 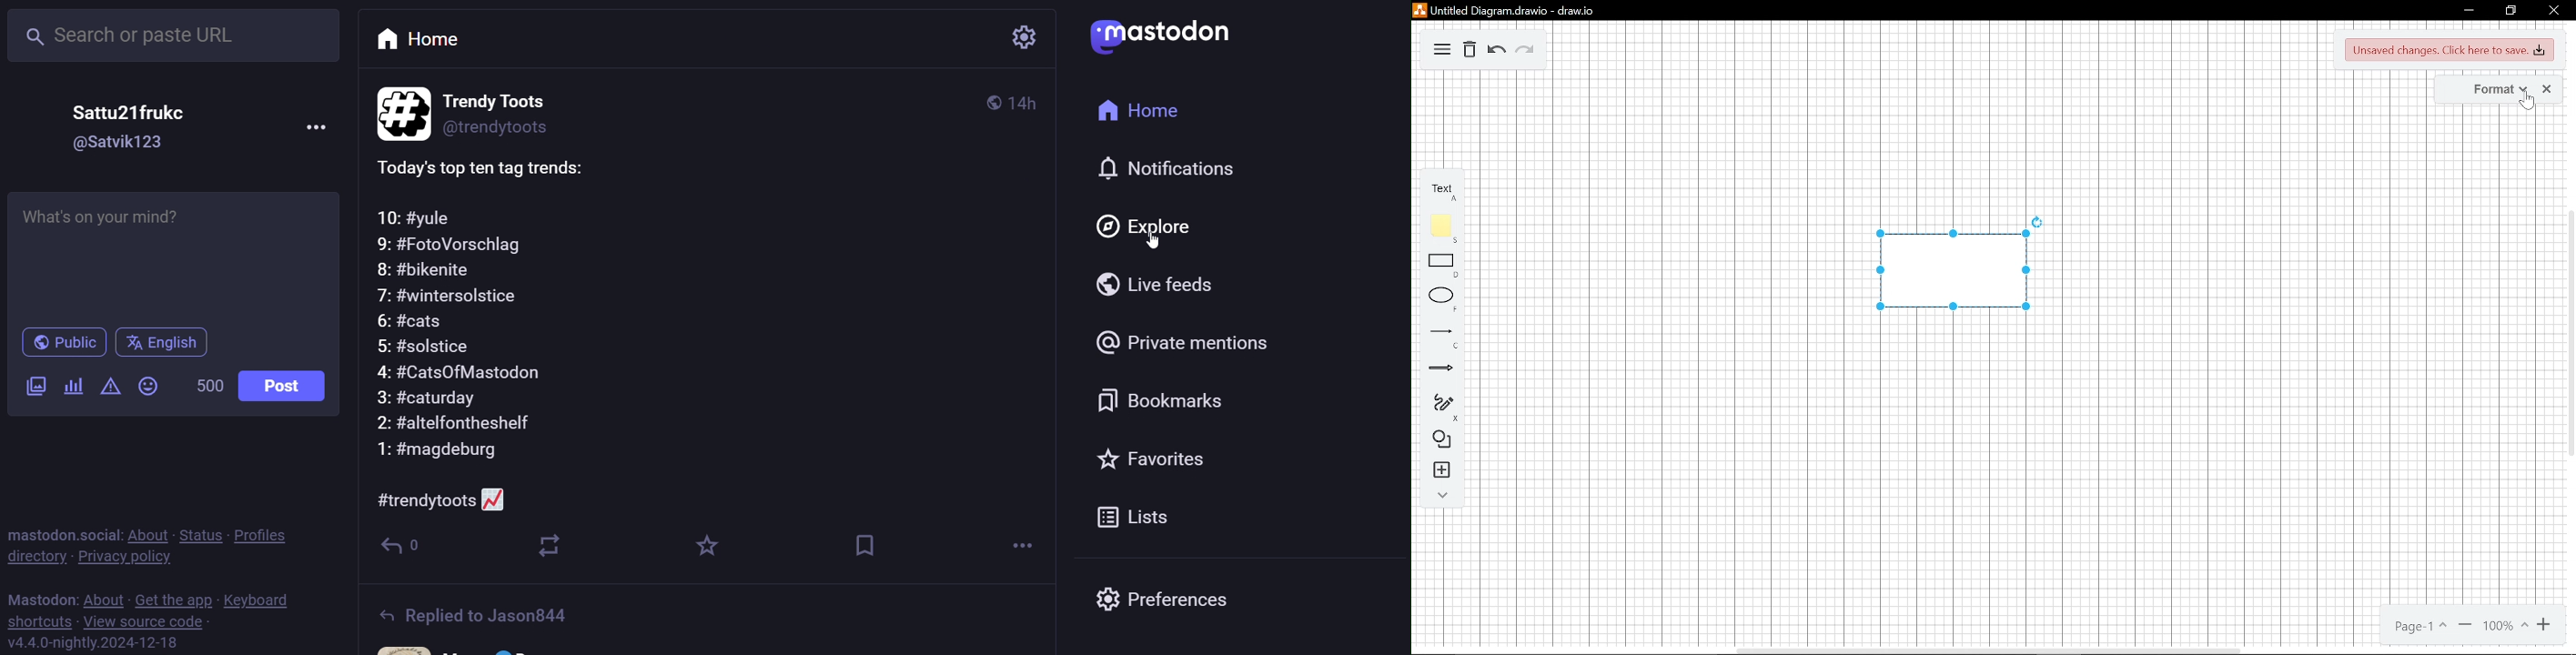 What do you see at coordinates (1439, 364) in the screenshot?
I see `arrow` at bounding box center [1439, 364].